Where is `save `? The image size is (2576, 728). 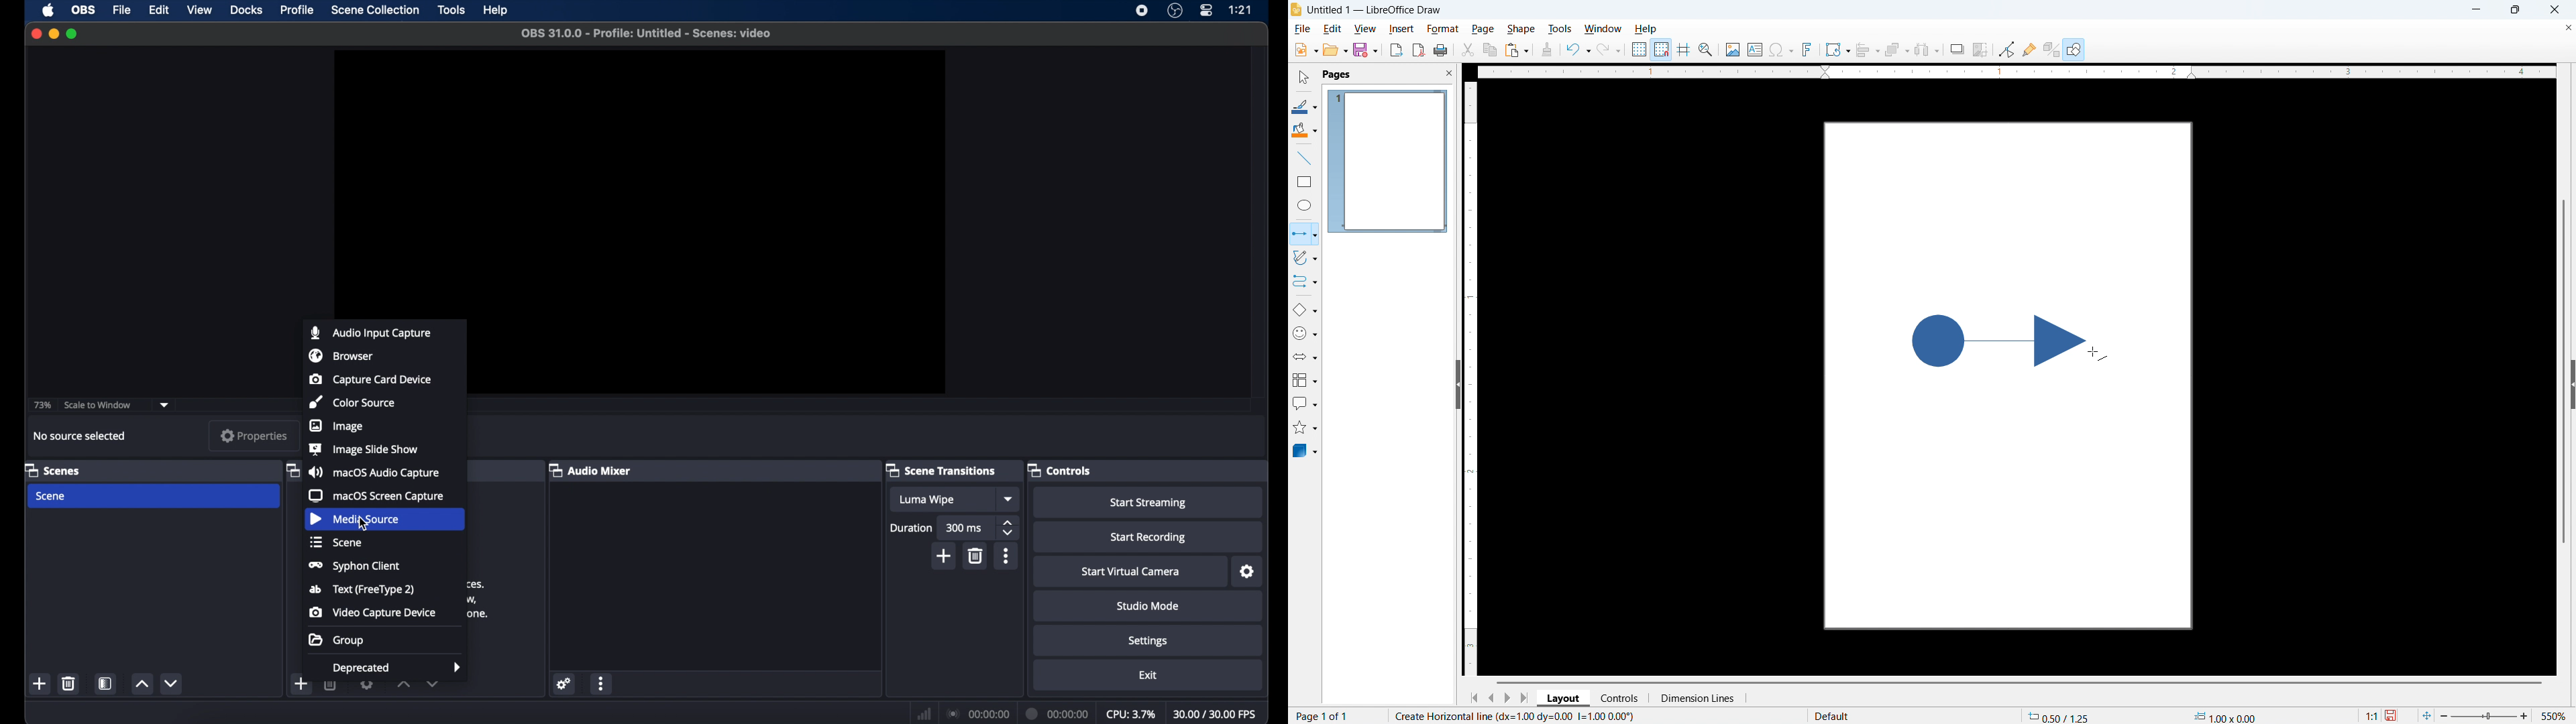 save  is located at coordinates (1366, 49).